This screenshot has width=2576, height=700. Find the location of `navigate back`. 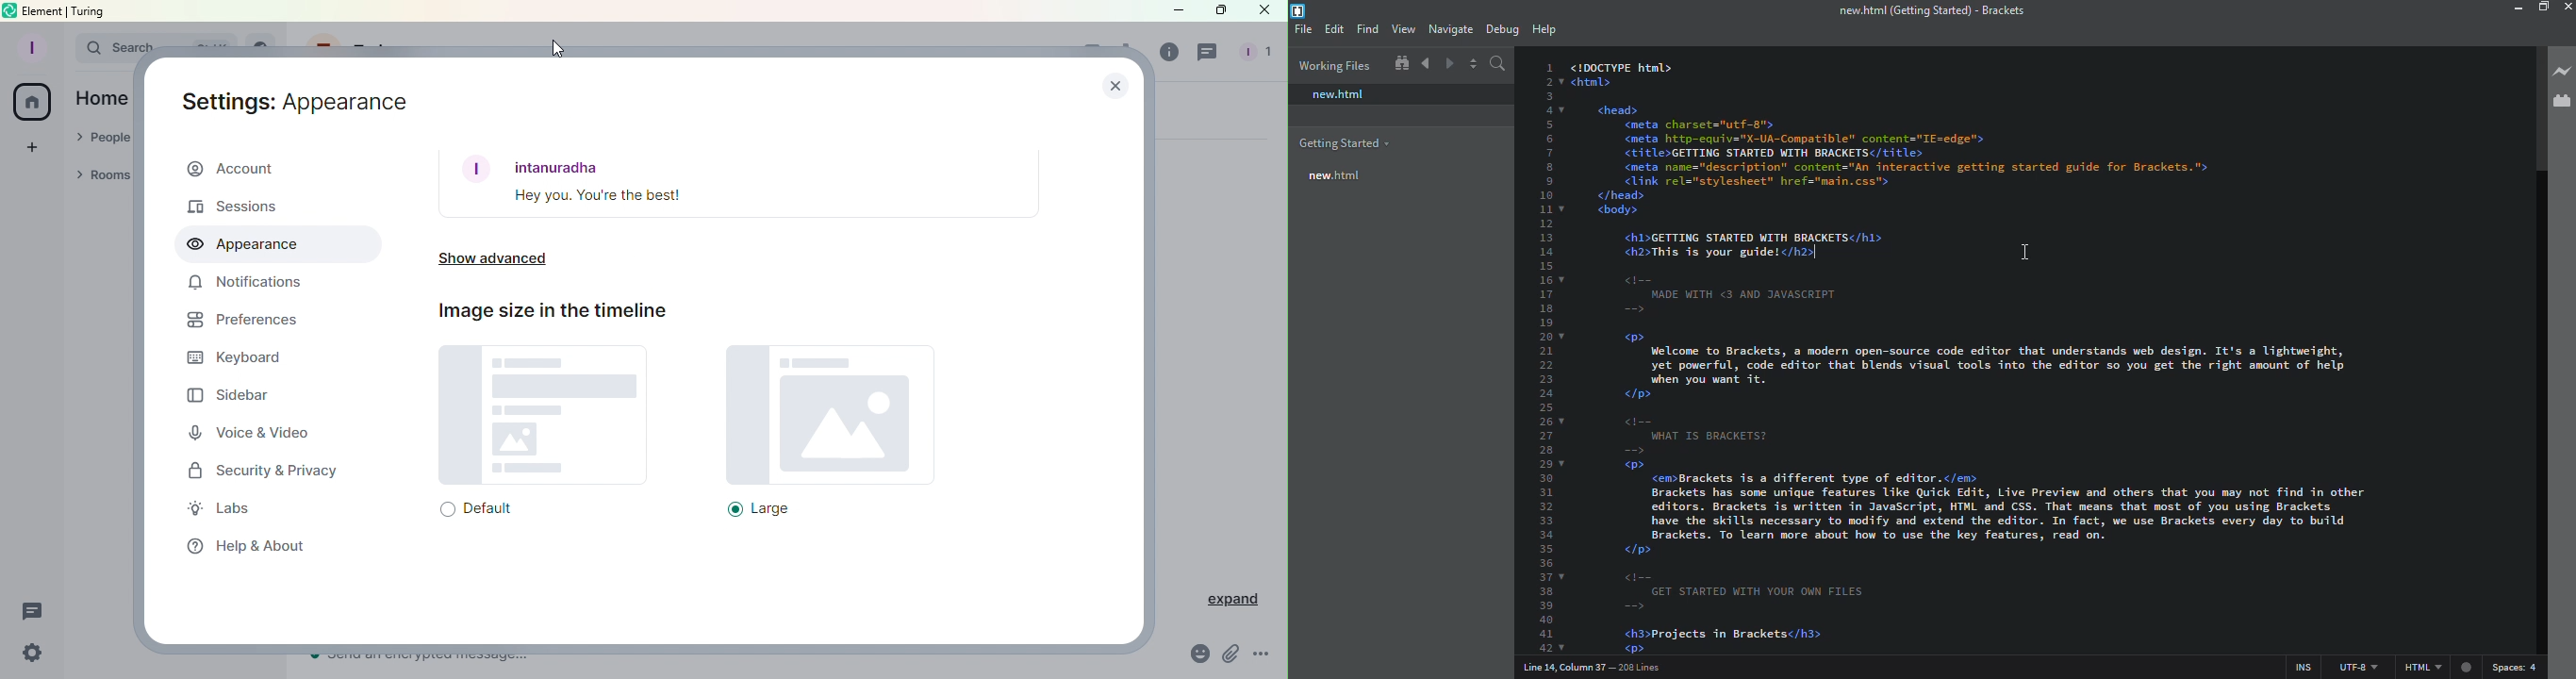

navigate back is located at coordinates (1426, 63).